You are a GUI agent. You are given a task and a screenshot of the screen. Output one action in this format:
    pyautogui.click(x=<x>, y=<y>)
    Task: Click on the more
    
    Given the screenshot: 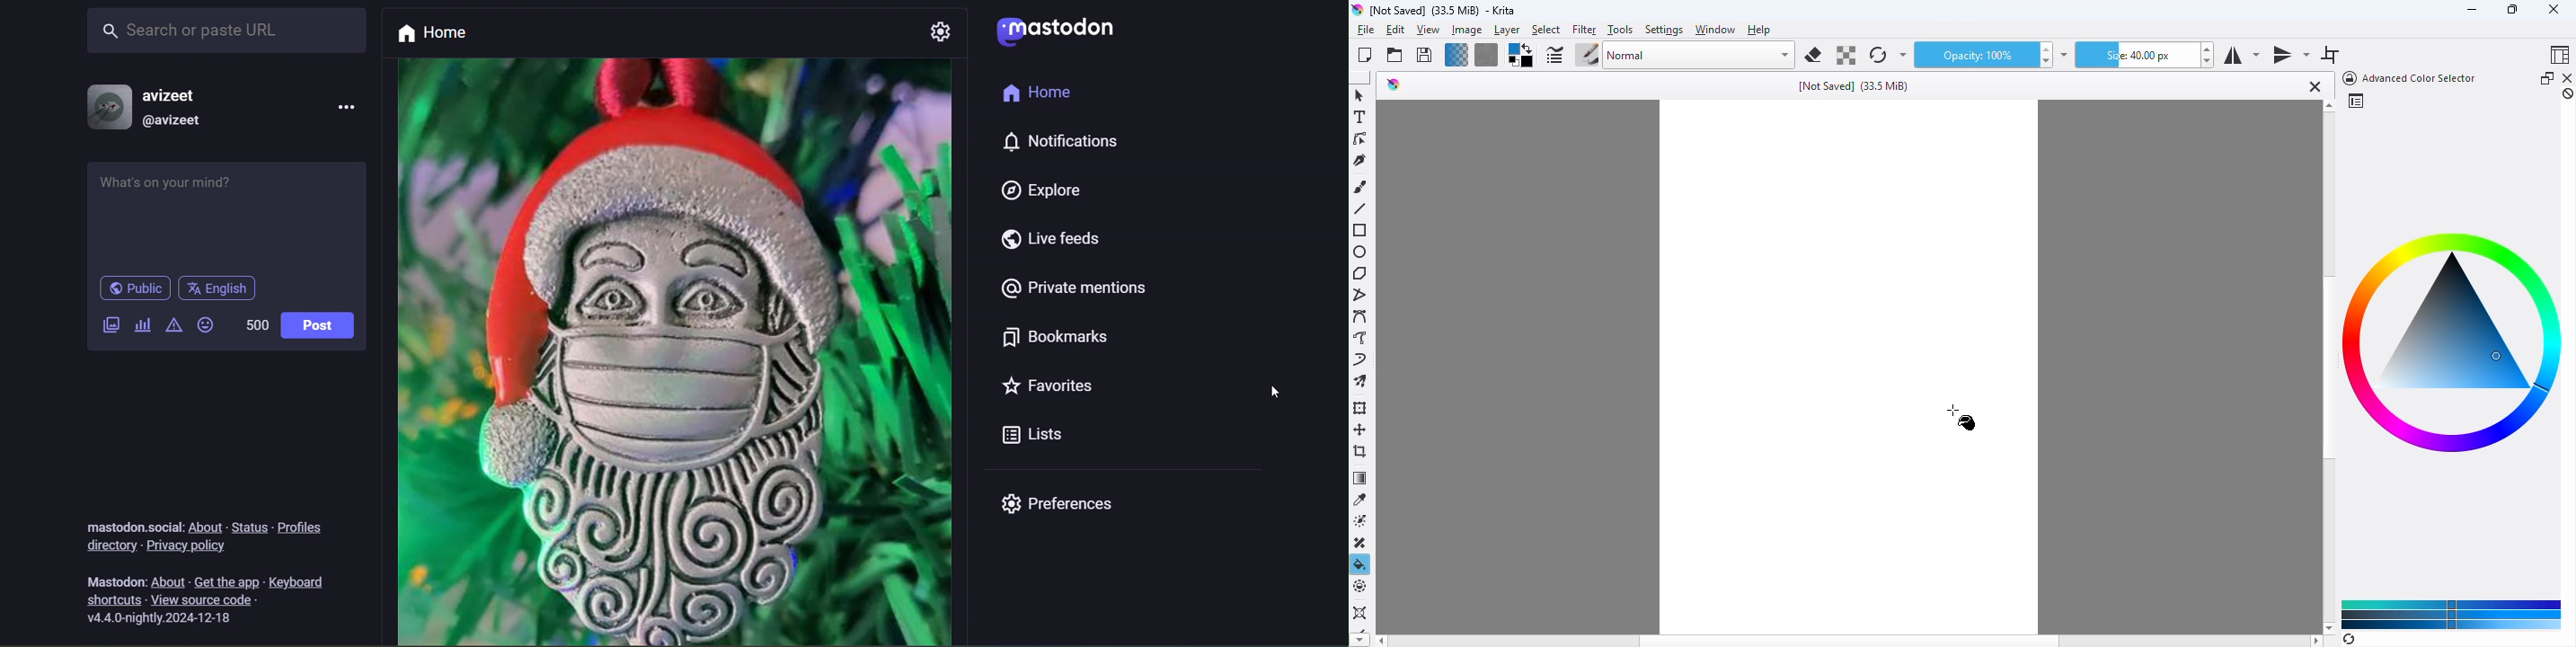 What is the action you would take?
    pyautogui.click(x=348, y=105)
    